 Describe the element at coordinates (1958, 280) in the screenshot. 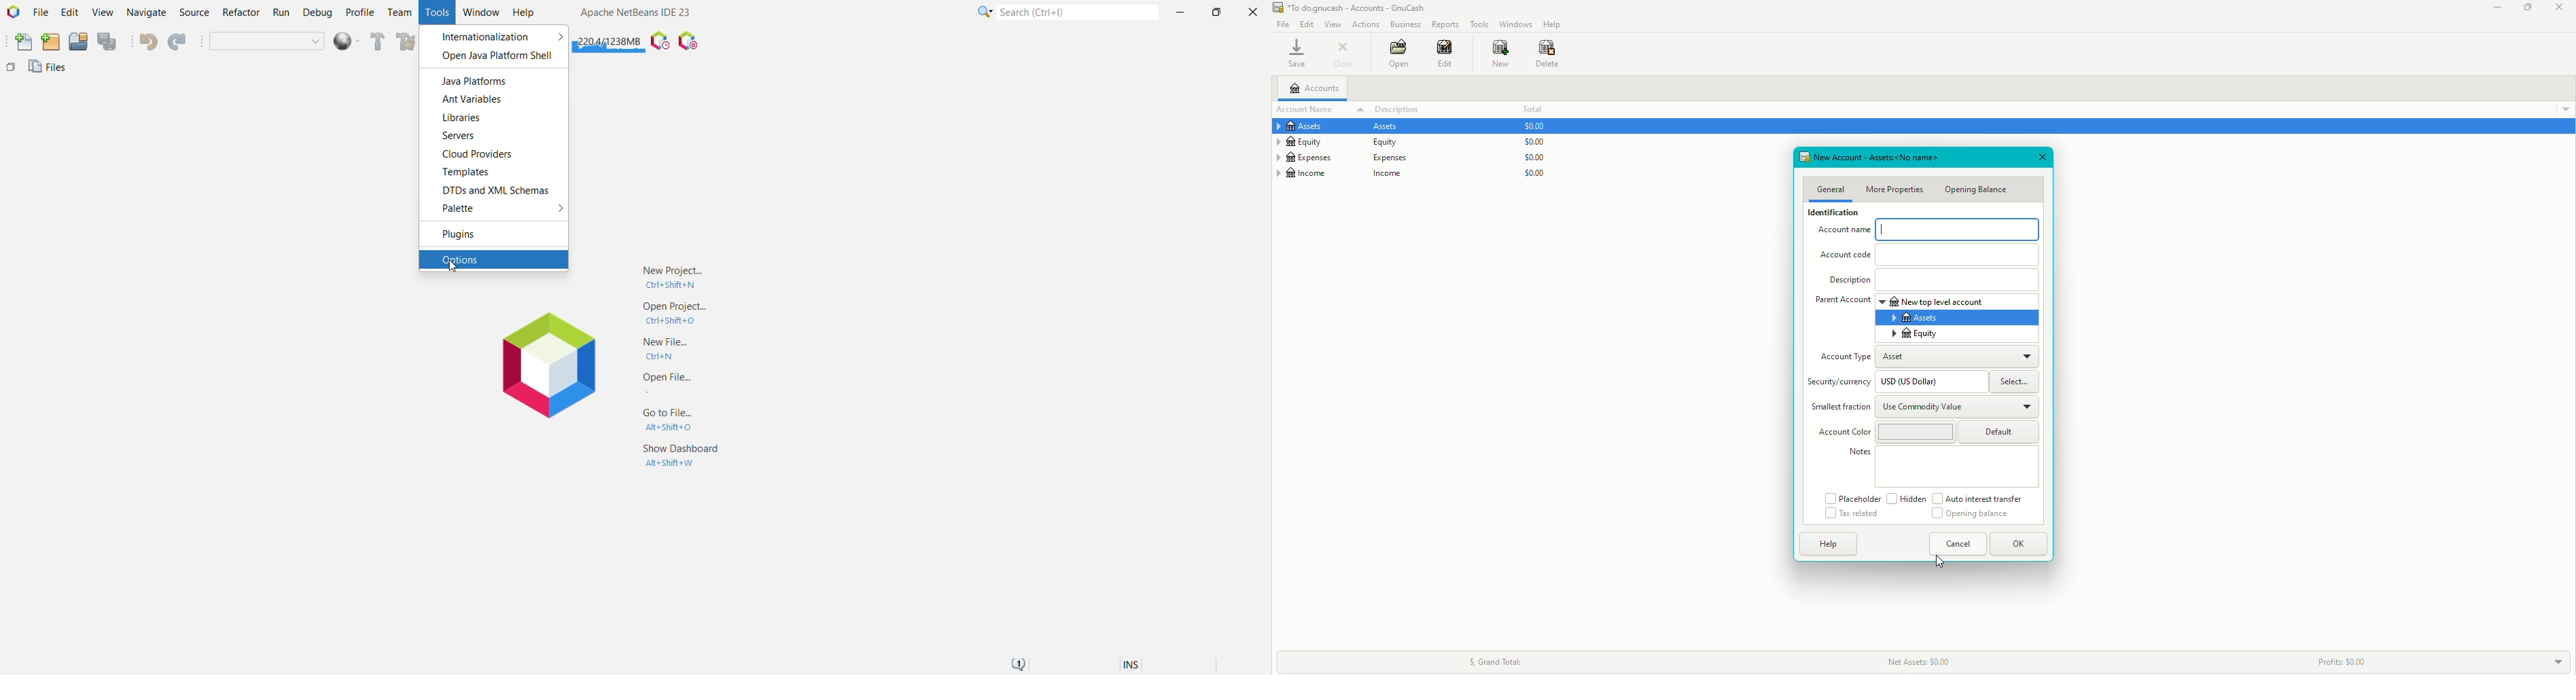

I see `Typing box for description` at that location.